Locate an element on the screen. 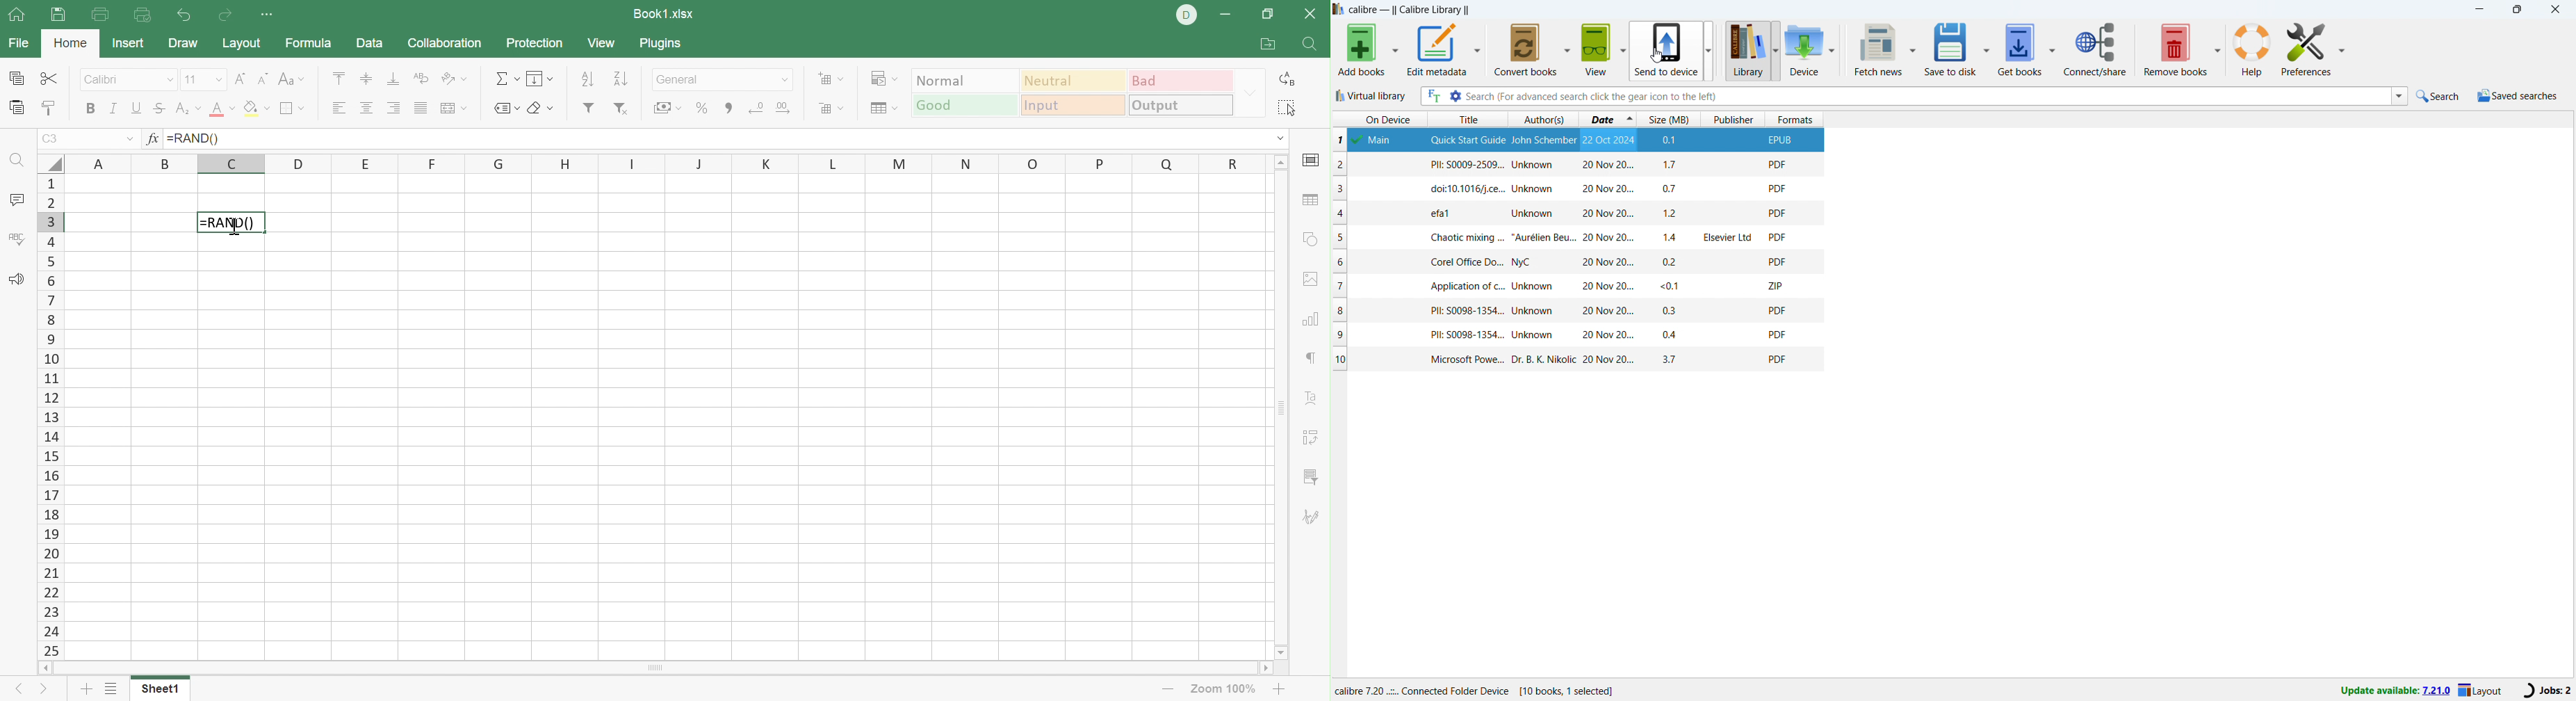  Select all is located at coordinates (1289, 108).